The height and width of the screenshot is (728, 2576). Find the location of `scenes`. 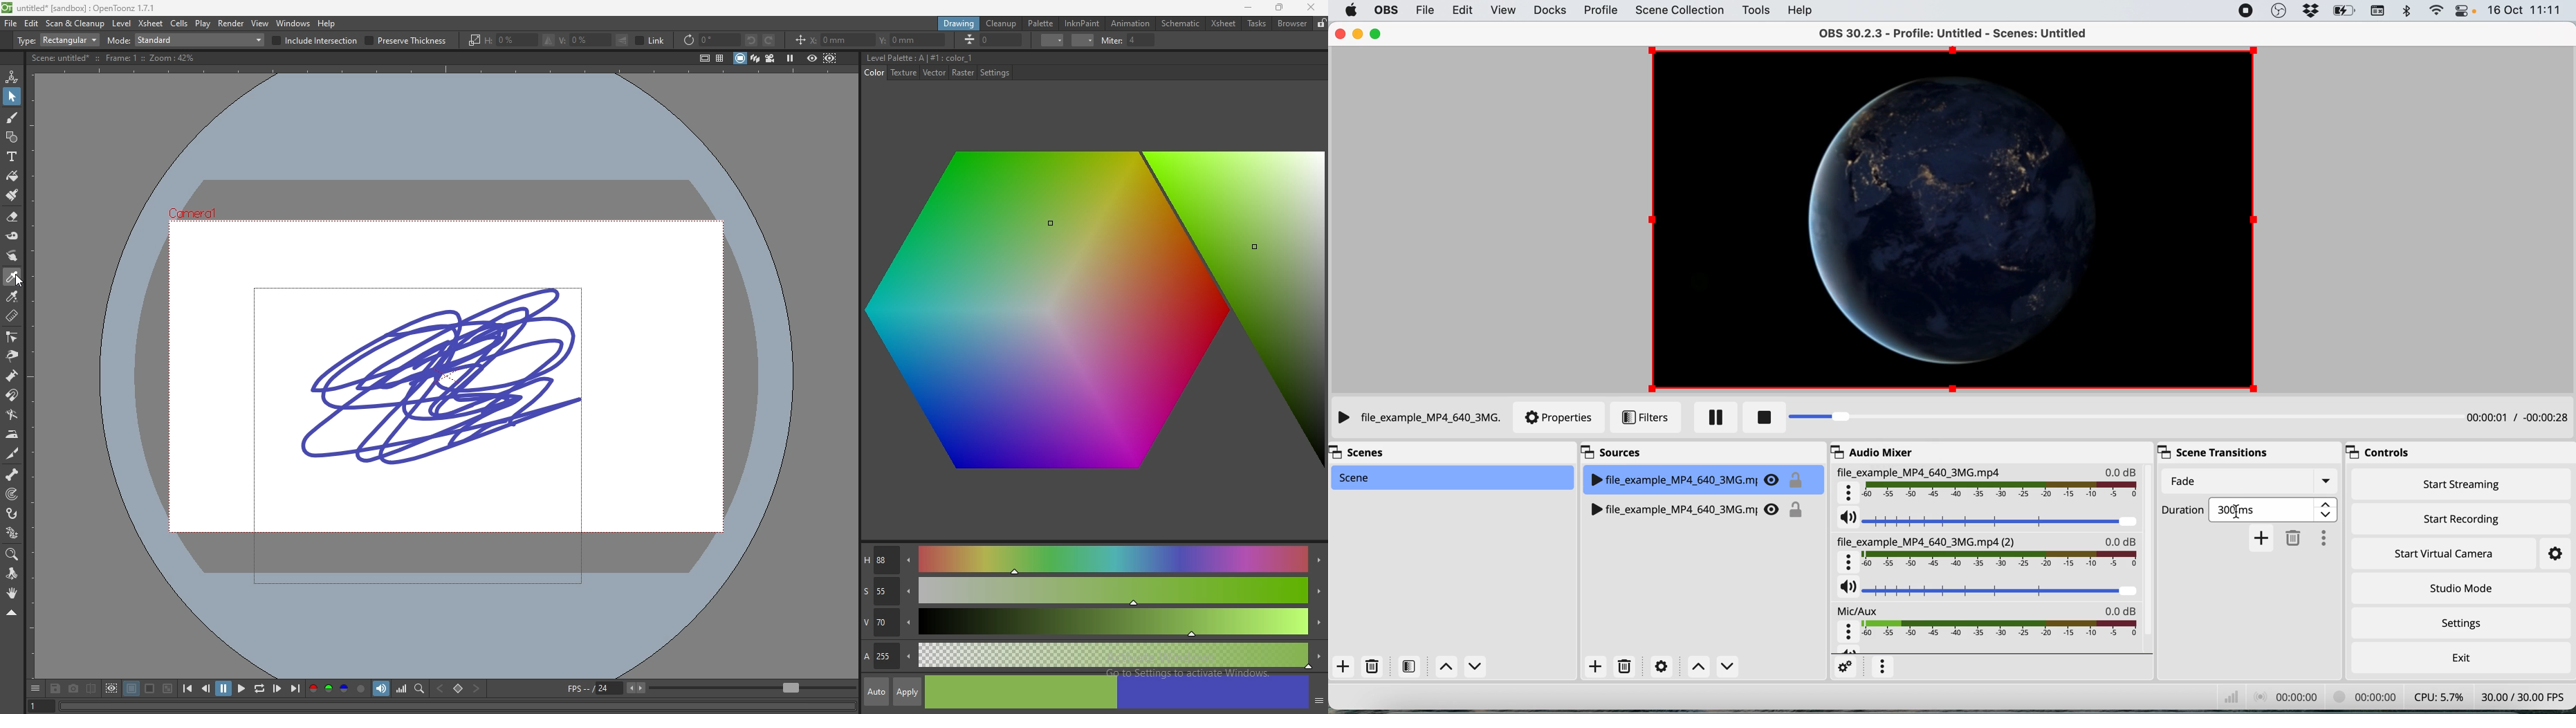

scenes is located at coordinates (1373, 454).